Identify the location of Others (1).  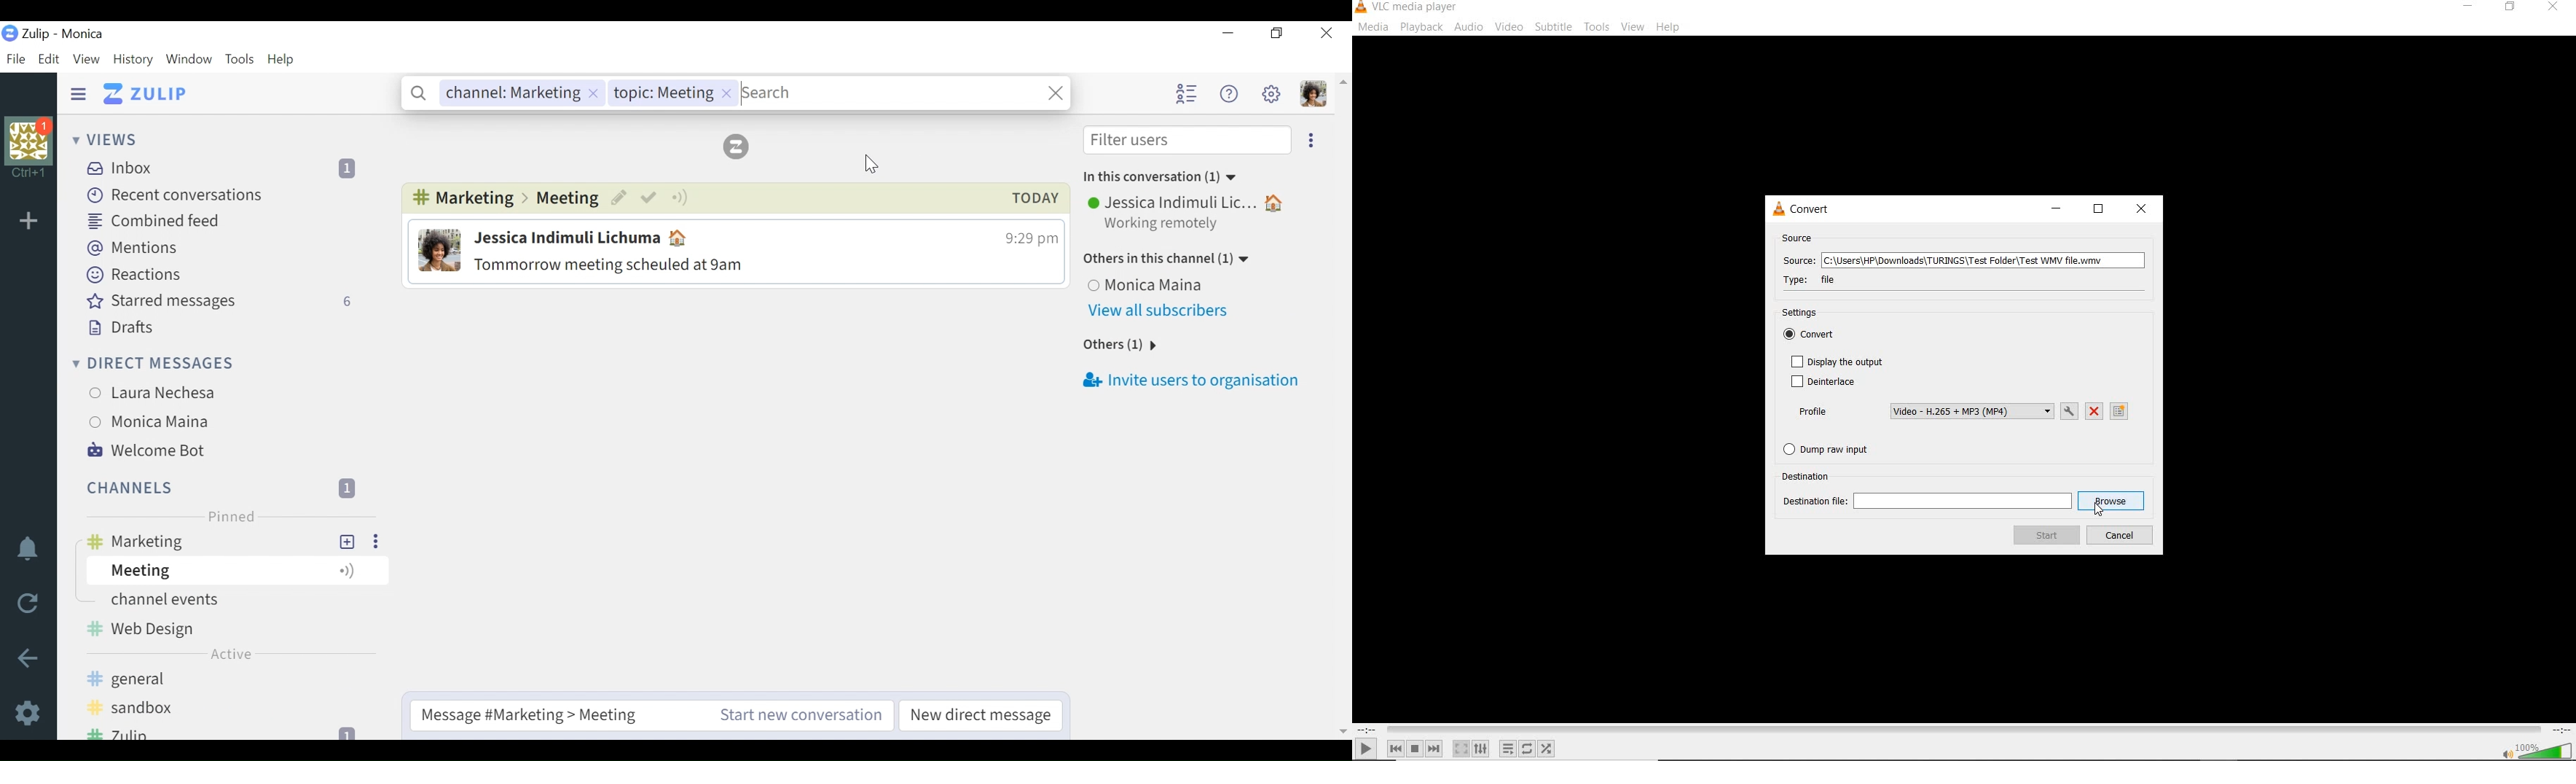
(1125, 345).